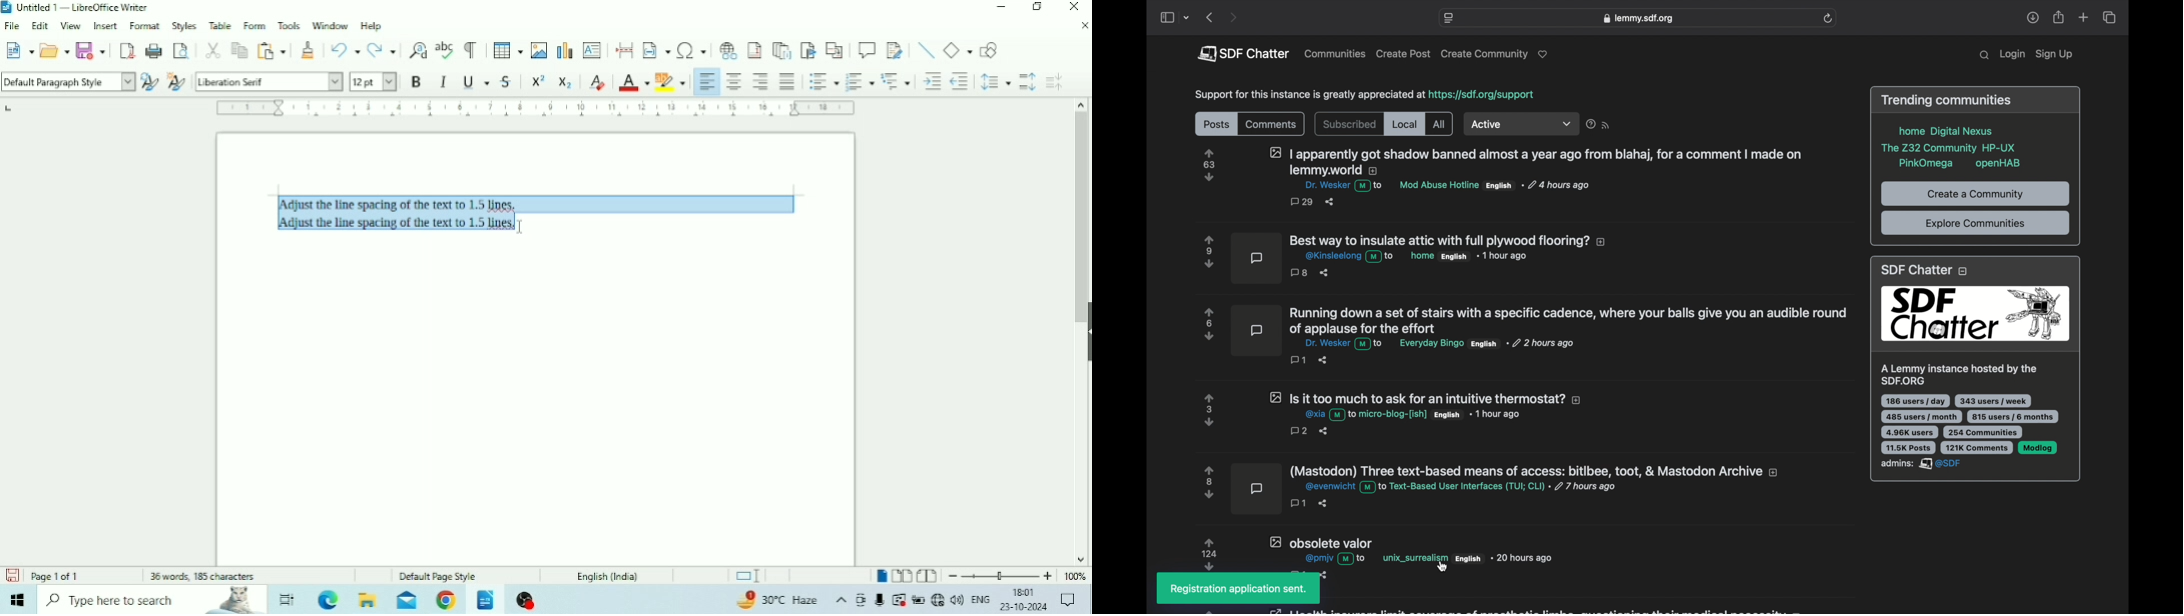  Describe the element at coordinates (145, 25) in the screenshot. I see `Format` at that location.